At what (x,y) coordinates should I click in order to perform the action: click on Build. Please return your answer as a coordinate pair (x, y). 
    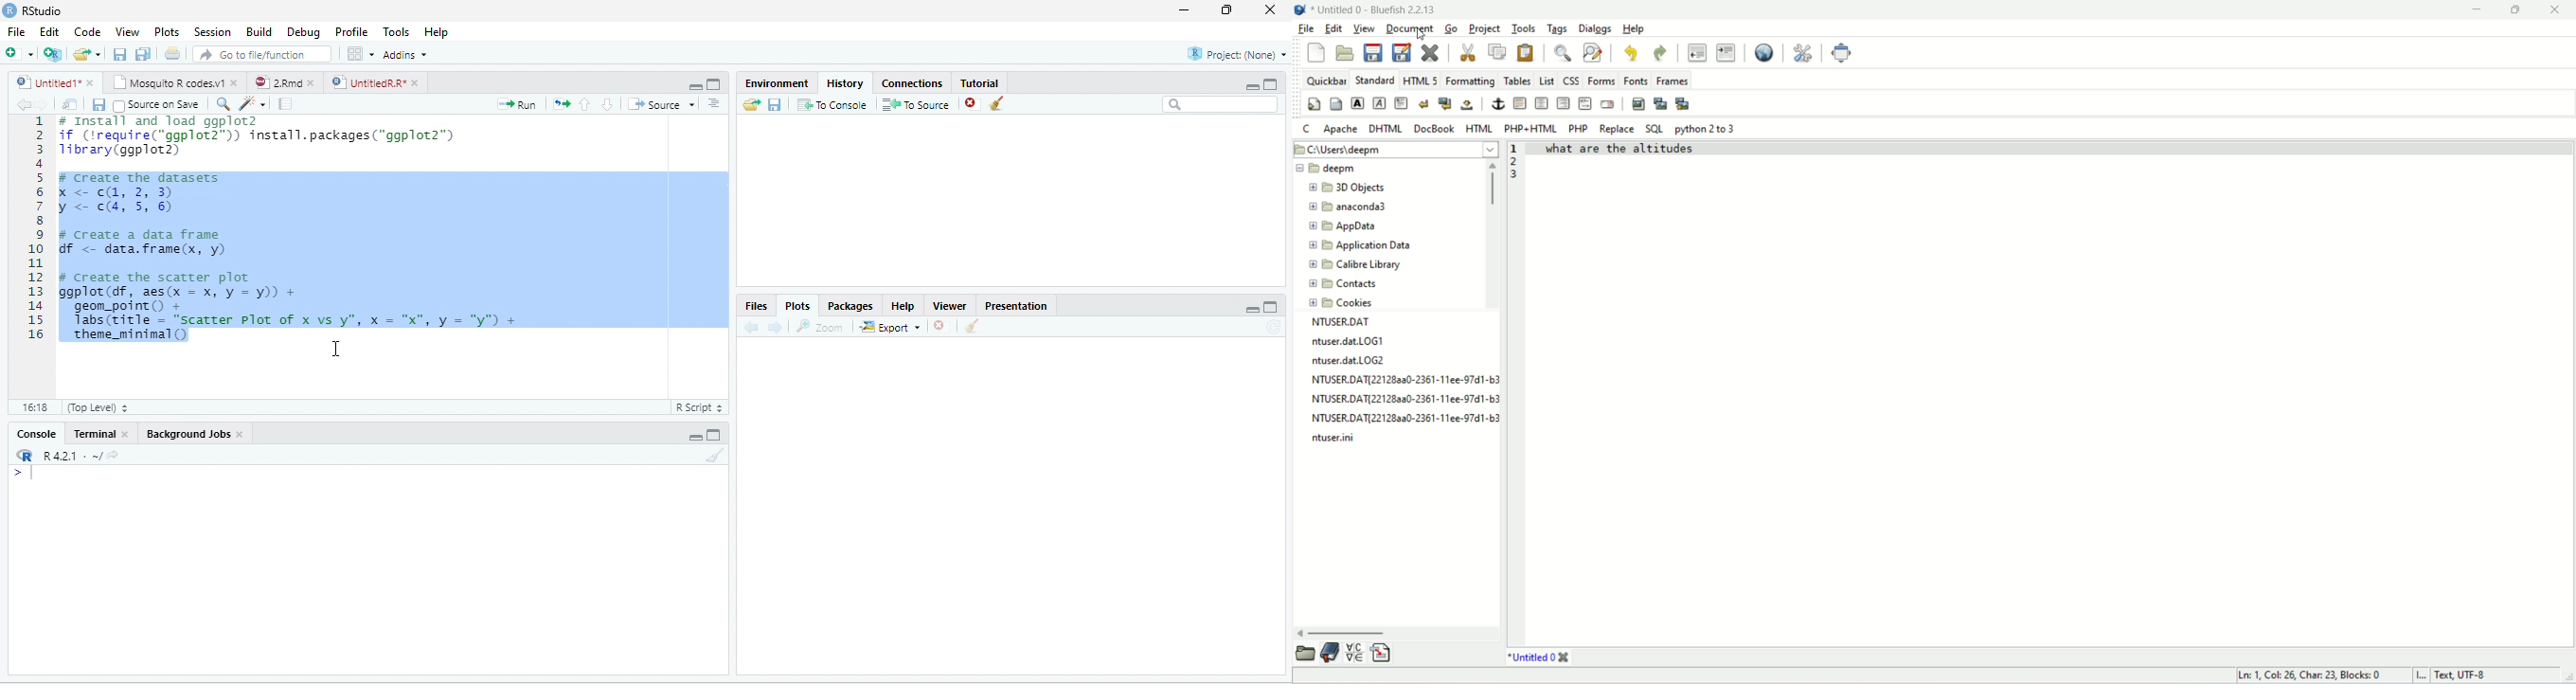
    Looking at the image, I should click on (258, 30).